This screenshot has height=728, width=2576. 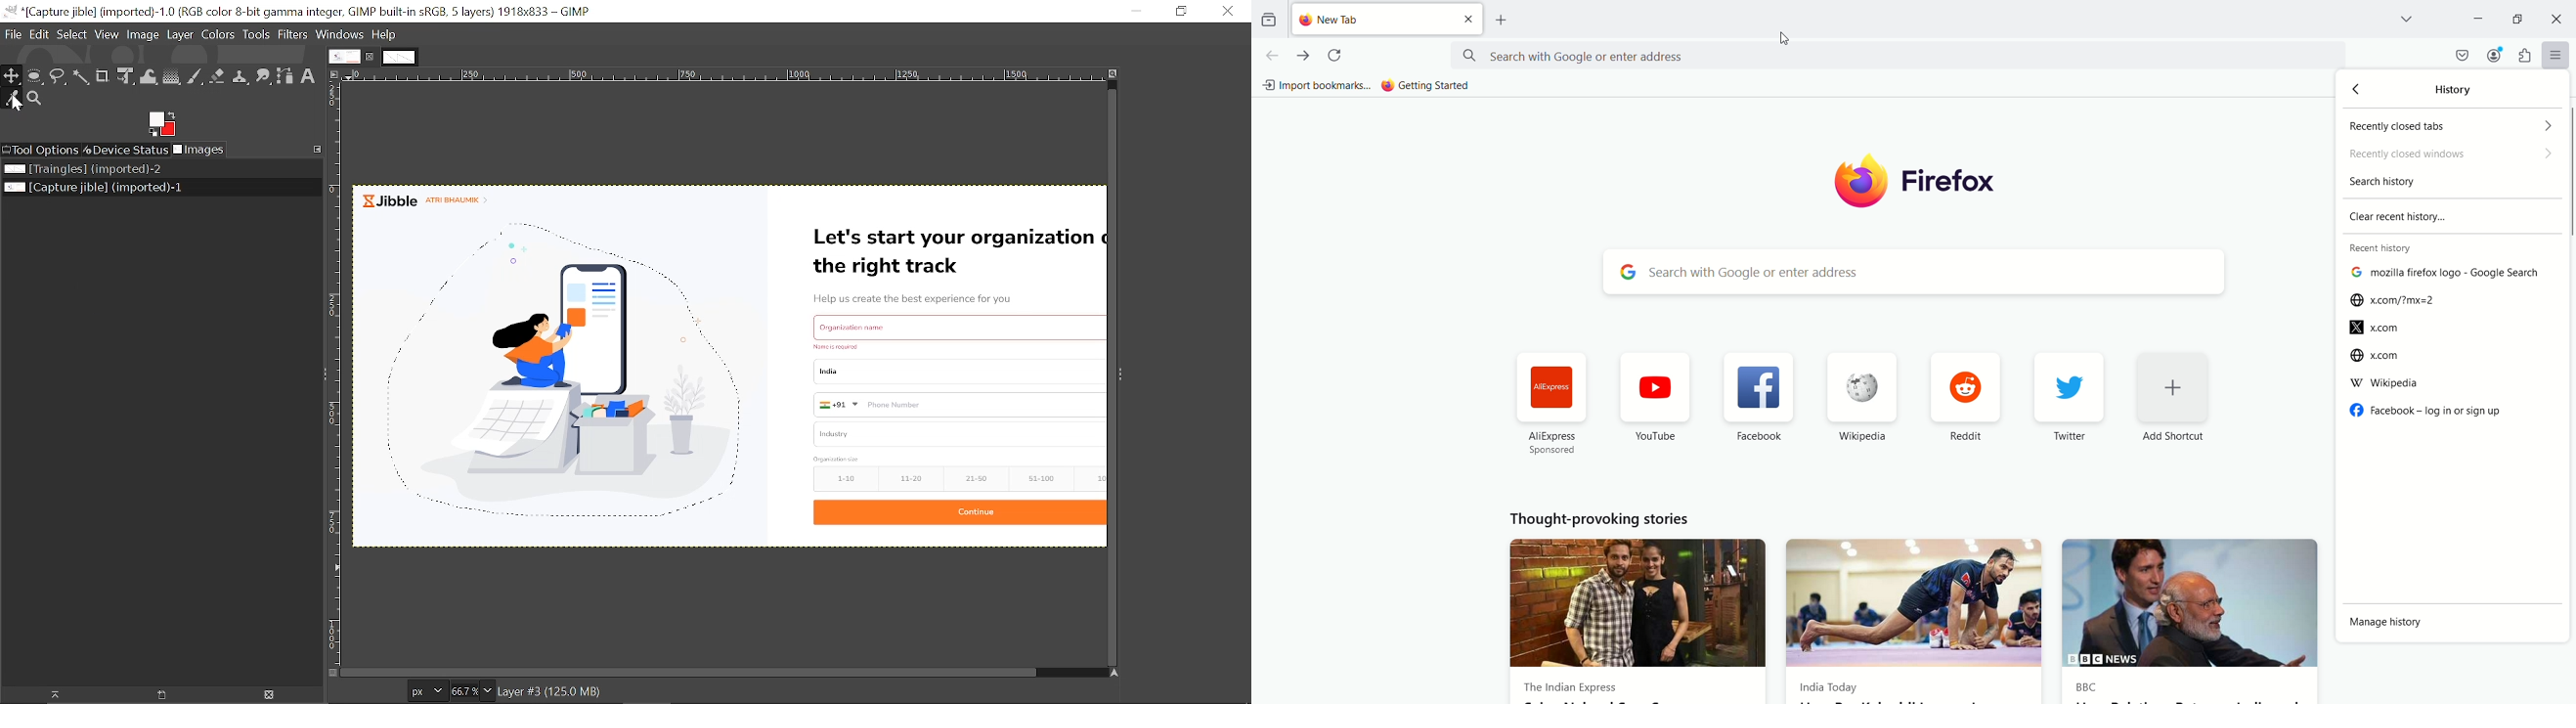 I want to click on x.com, so click(x=2375, y=327).